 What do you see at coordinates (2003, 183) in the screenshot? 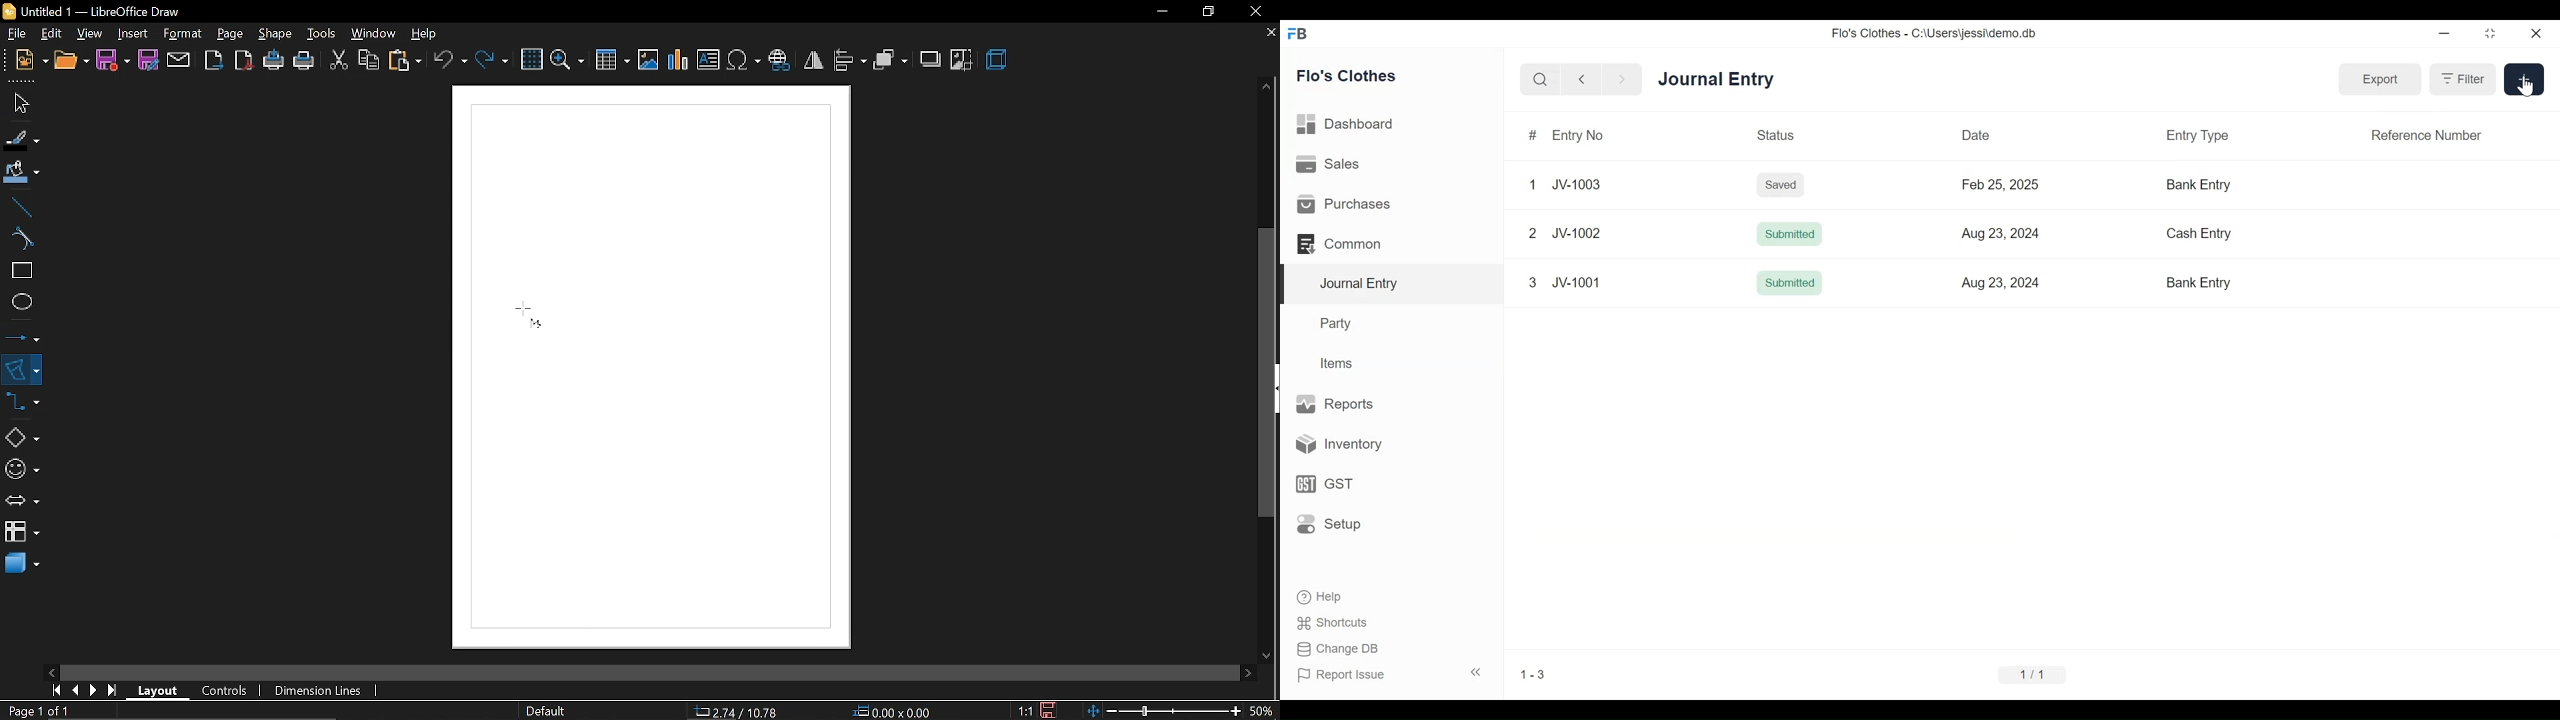
I see `Feb 25, 2025` at bounding box center [2003, 183].